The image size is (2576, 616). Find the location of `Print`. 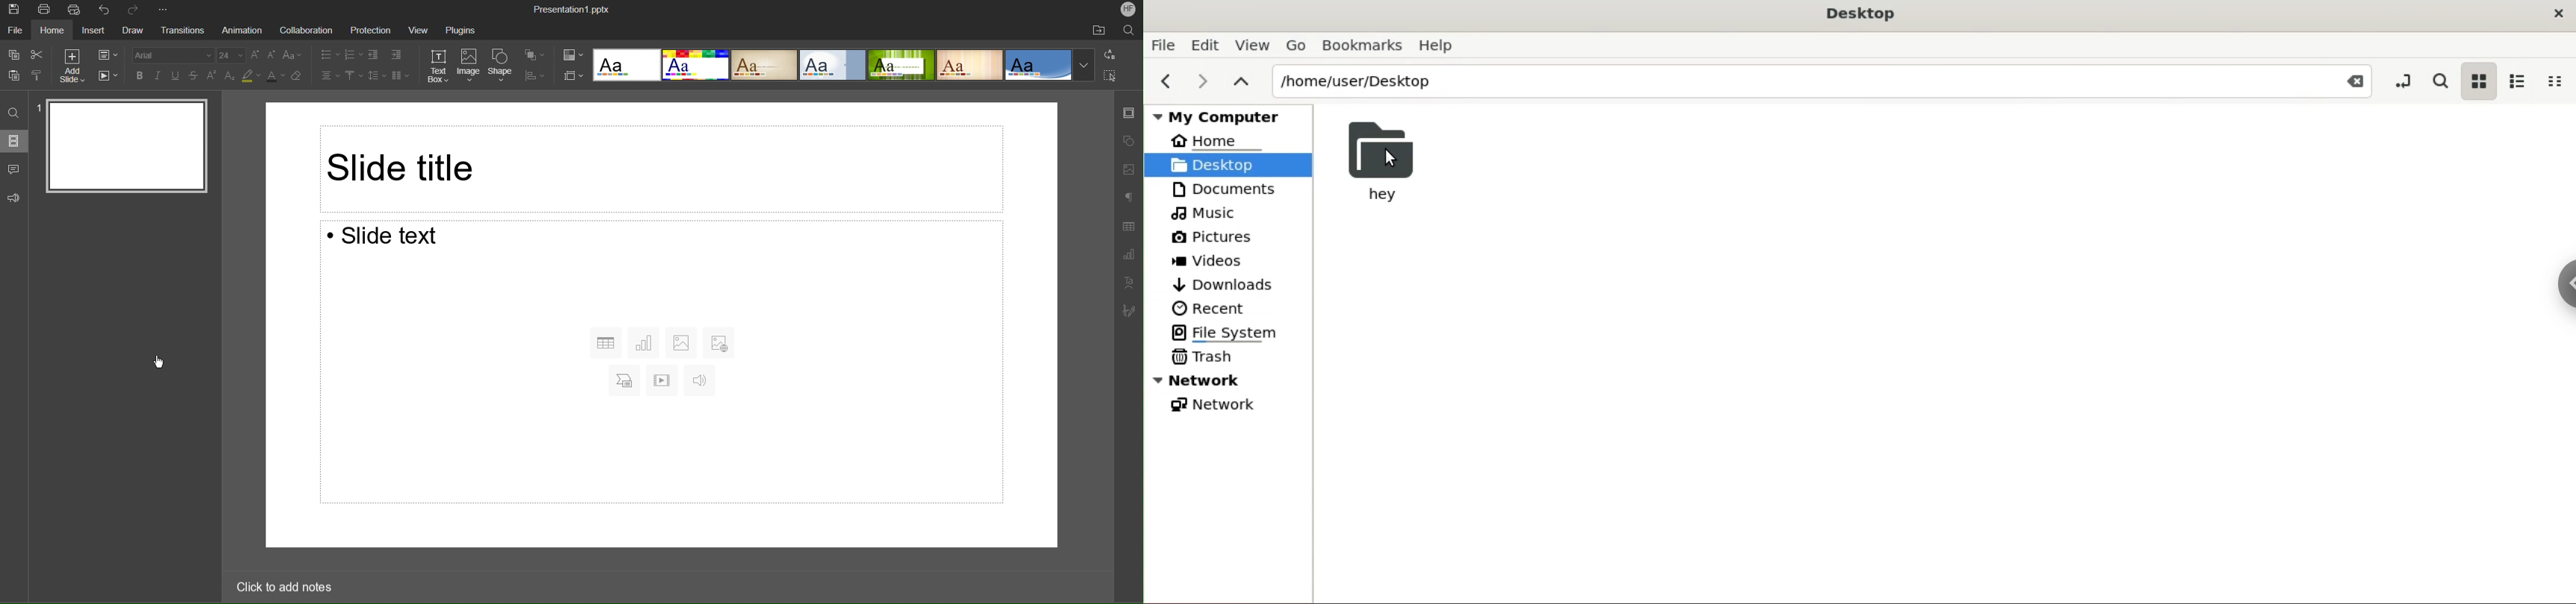

Print is located at coordinates (43, 9).